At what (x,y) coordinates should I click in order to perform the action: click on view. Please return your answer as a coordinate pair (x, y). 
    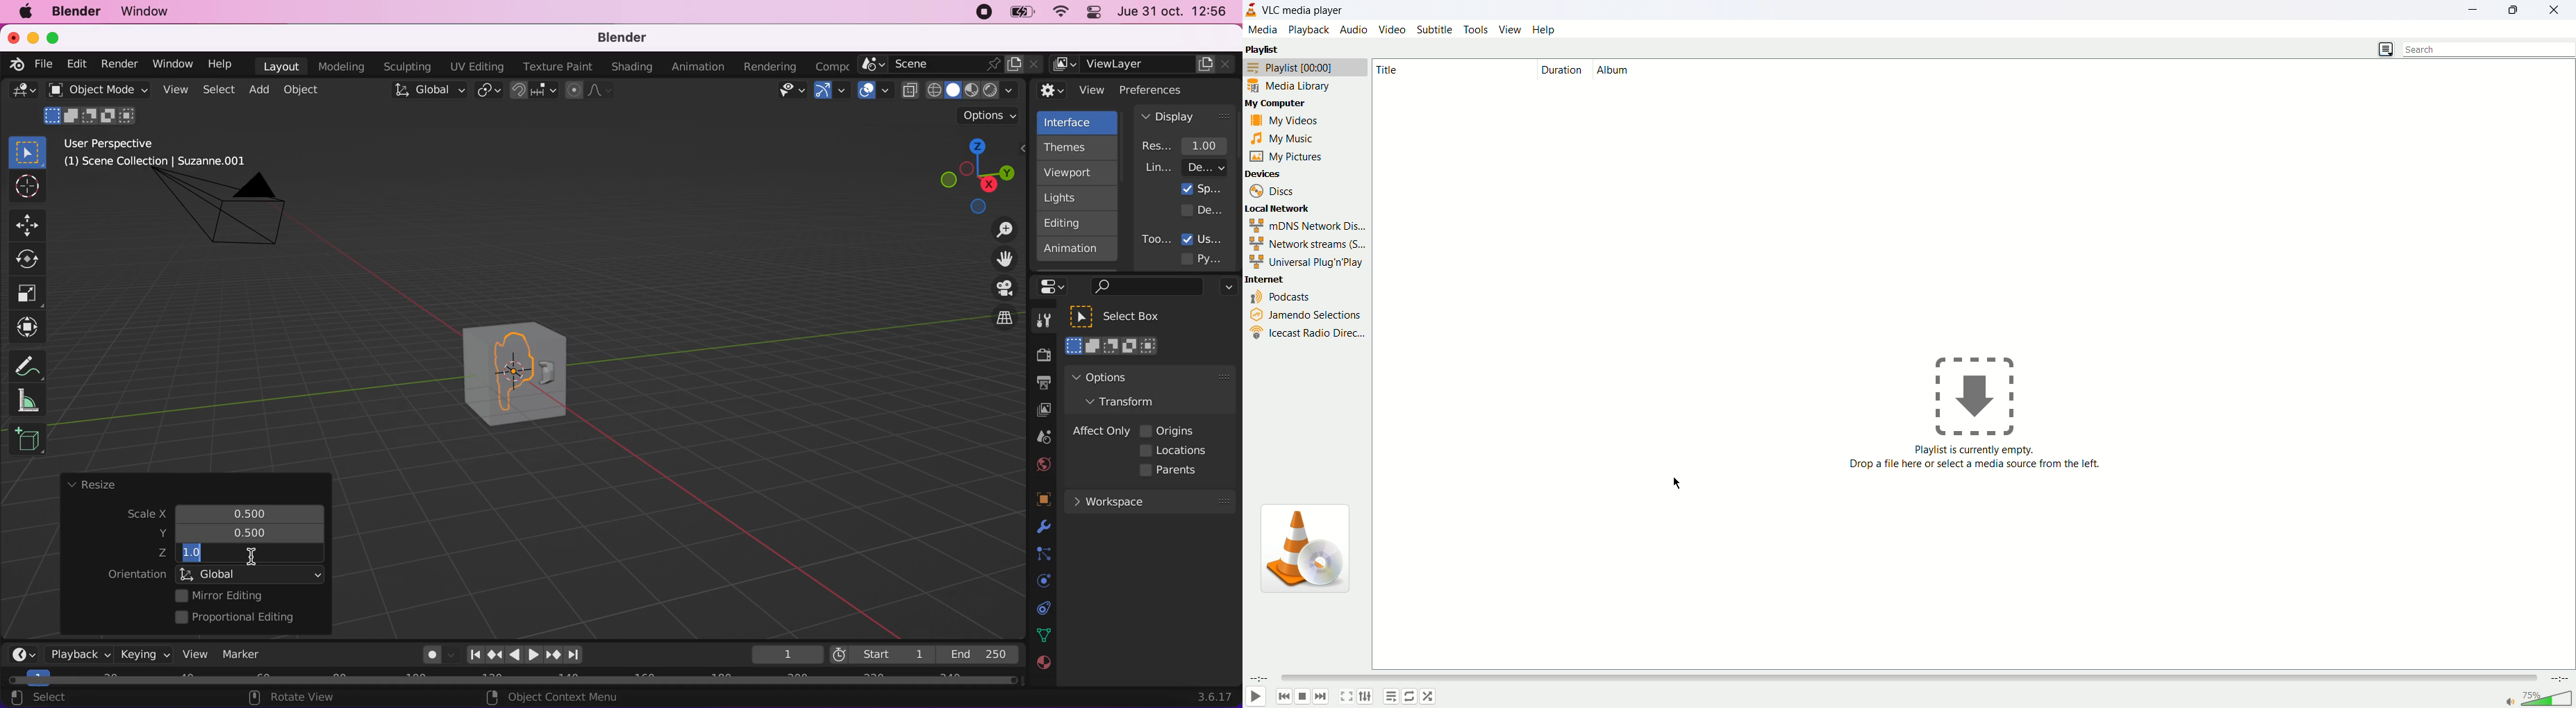
    Looking at the image, I should click on (1072, 90).